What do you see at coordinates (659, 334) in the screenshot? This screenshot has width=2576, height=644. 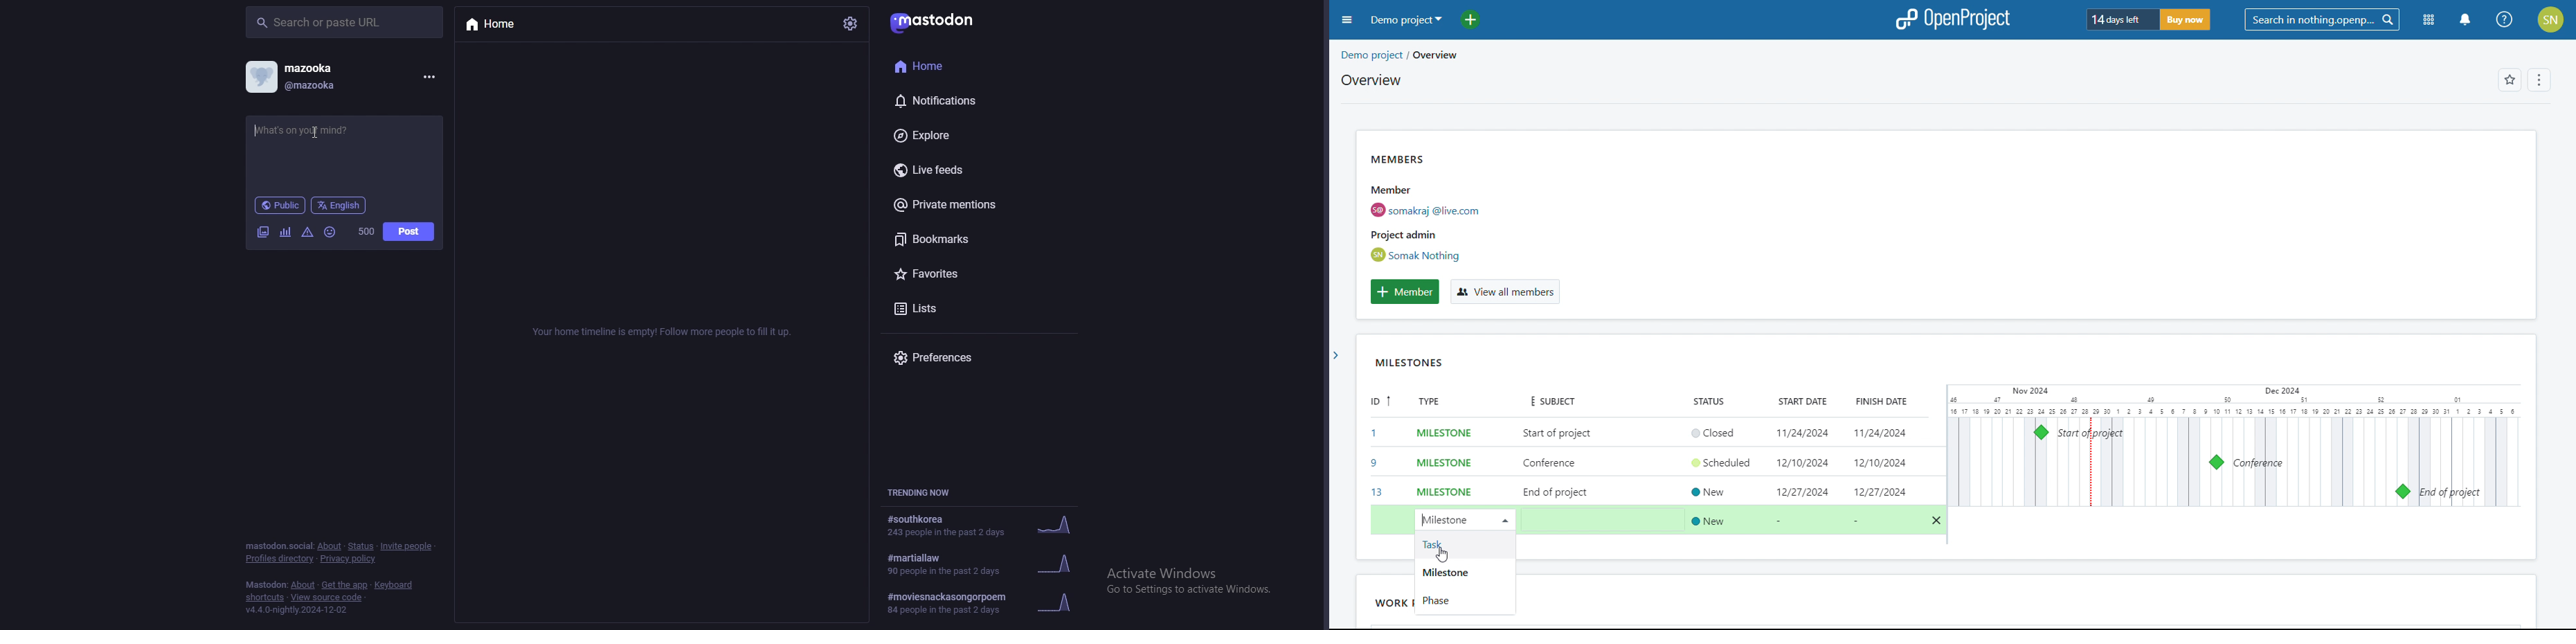 I see `info` at bounding box center [659, 334].